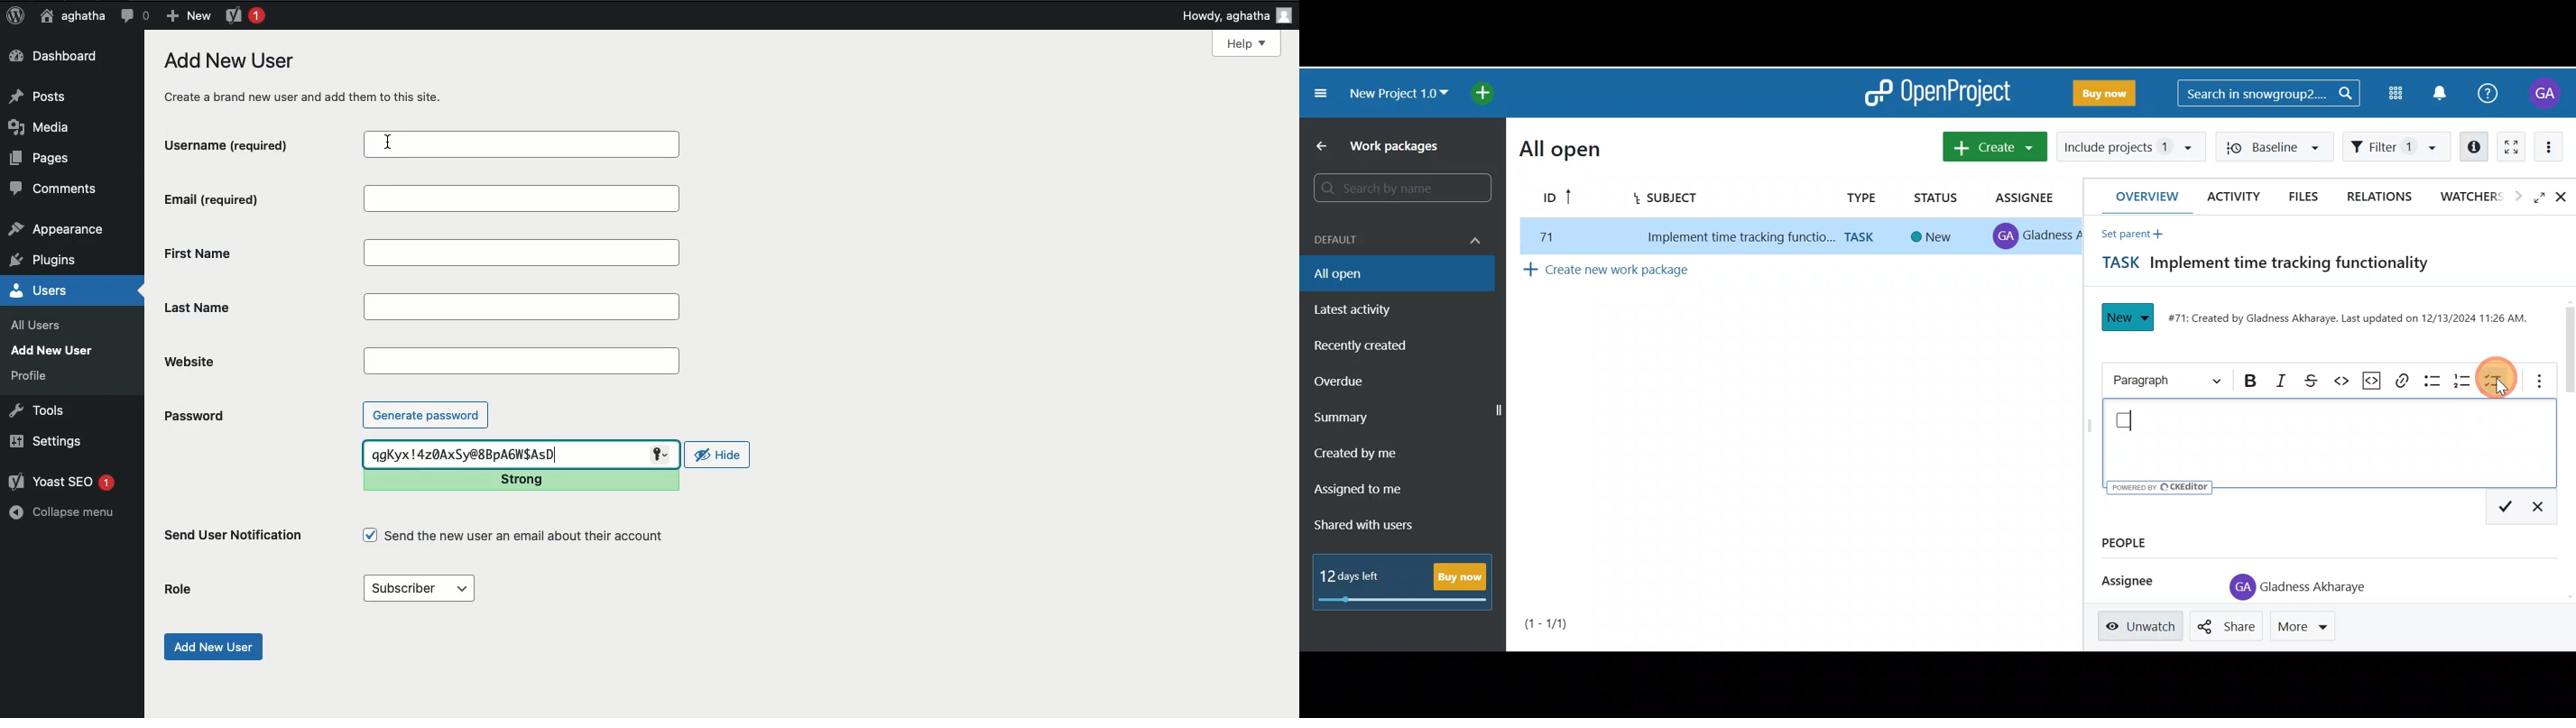  Describe the element at coordinates (42, 95) in the screenshot. I see `Posts` at that location.